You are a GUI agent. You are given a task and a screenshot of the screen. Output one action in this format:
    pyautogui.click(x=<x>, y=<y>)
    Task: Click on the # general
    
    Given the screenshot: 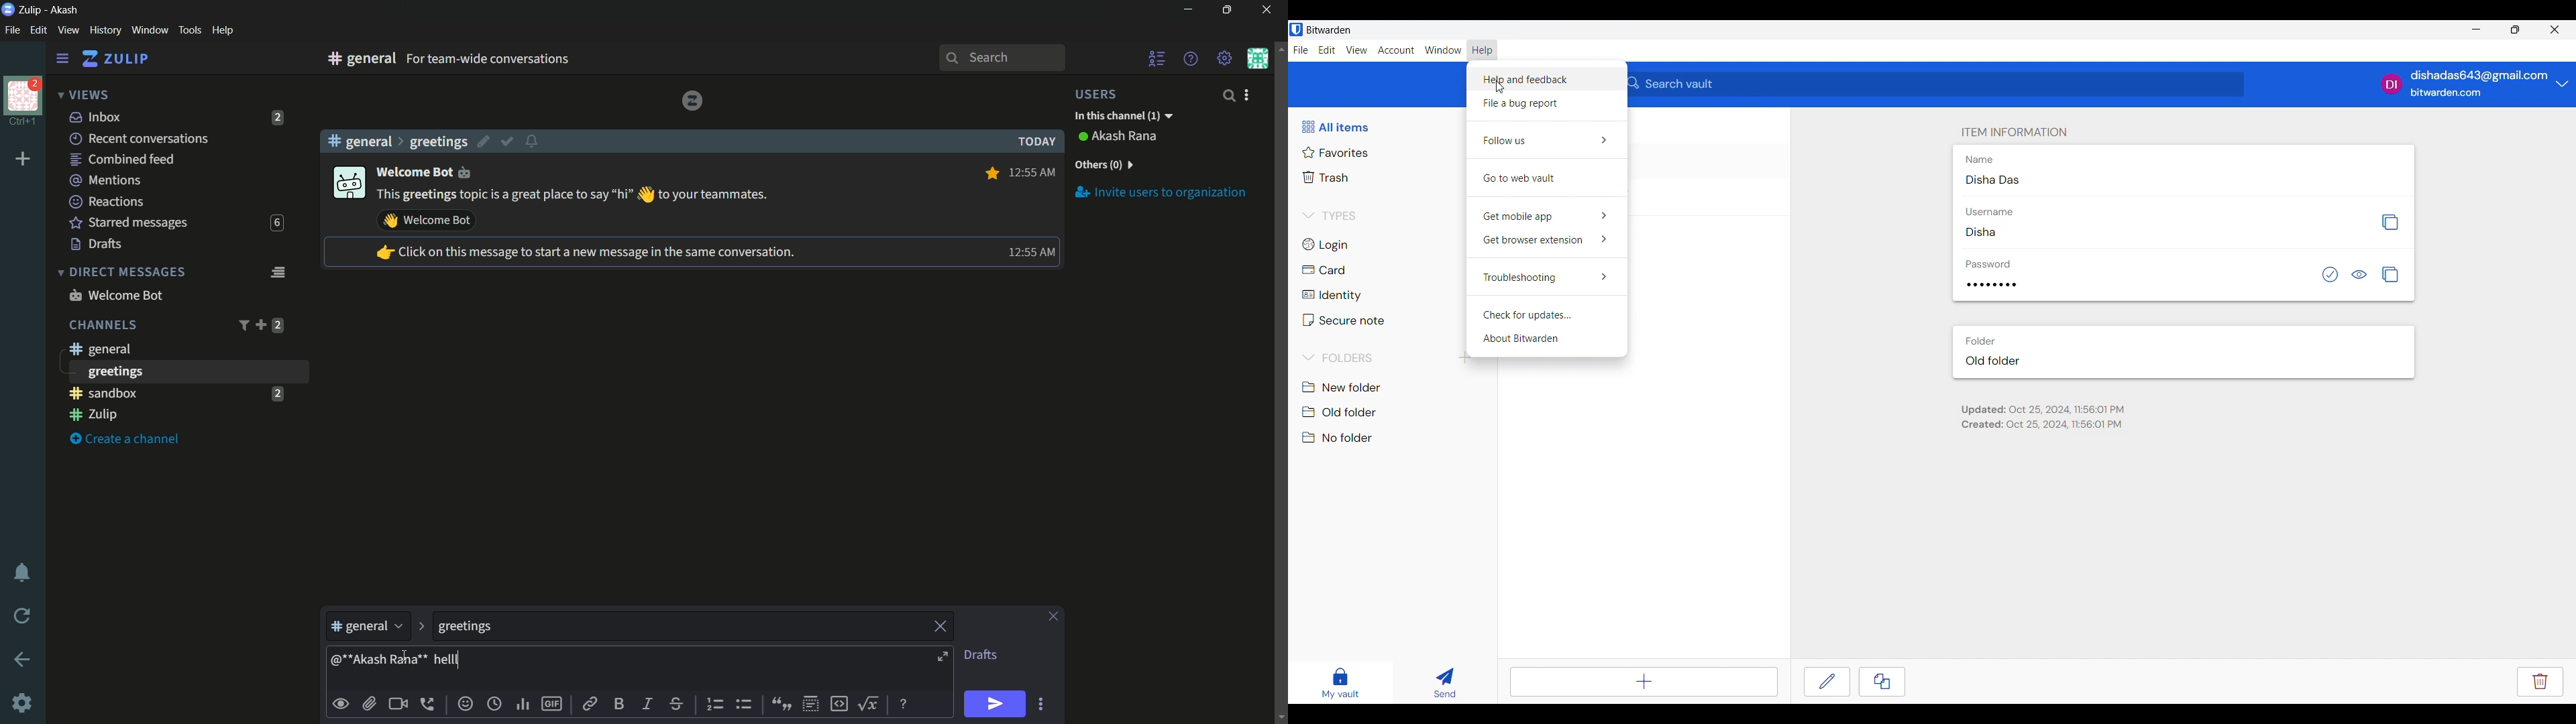 What is the action you would take?
    pyautogui.click(x=360, y=141)
    